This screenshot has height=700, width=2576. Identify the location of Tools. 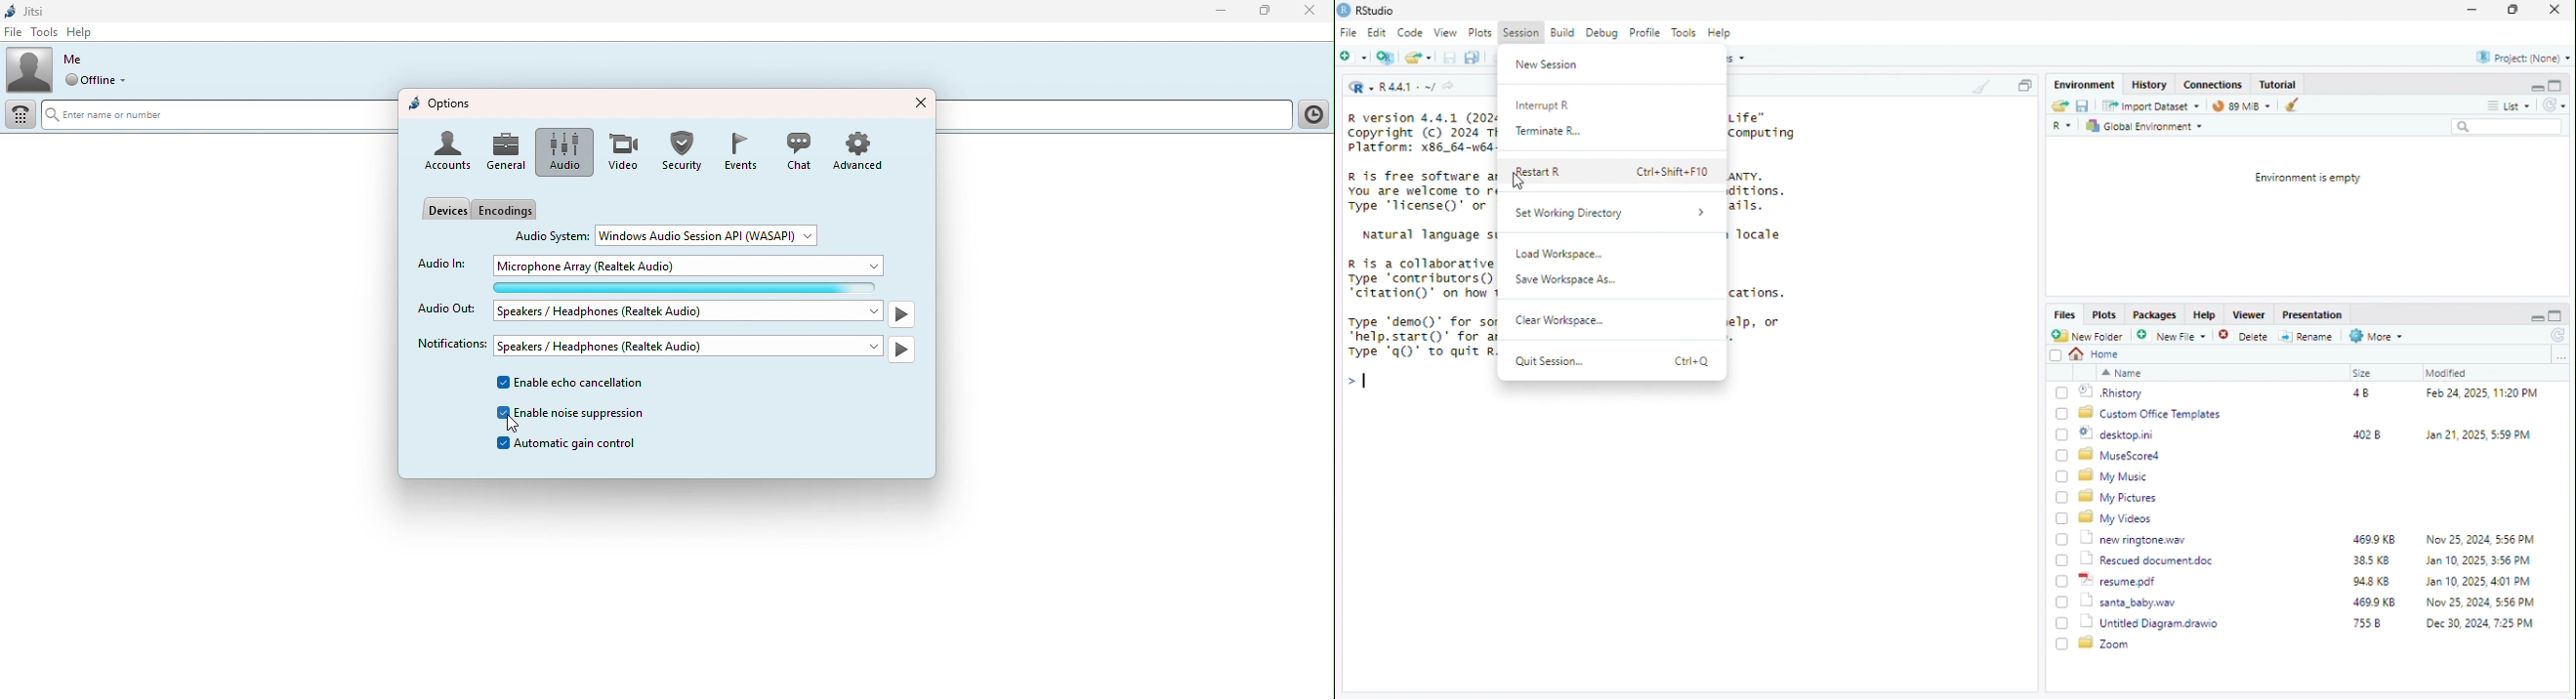
(46, 31).